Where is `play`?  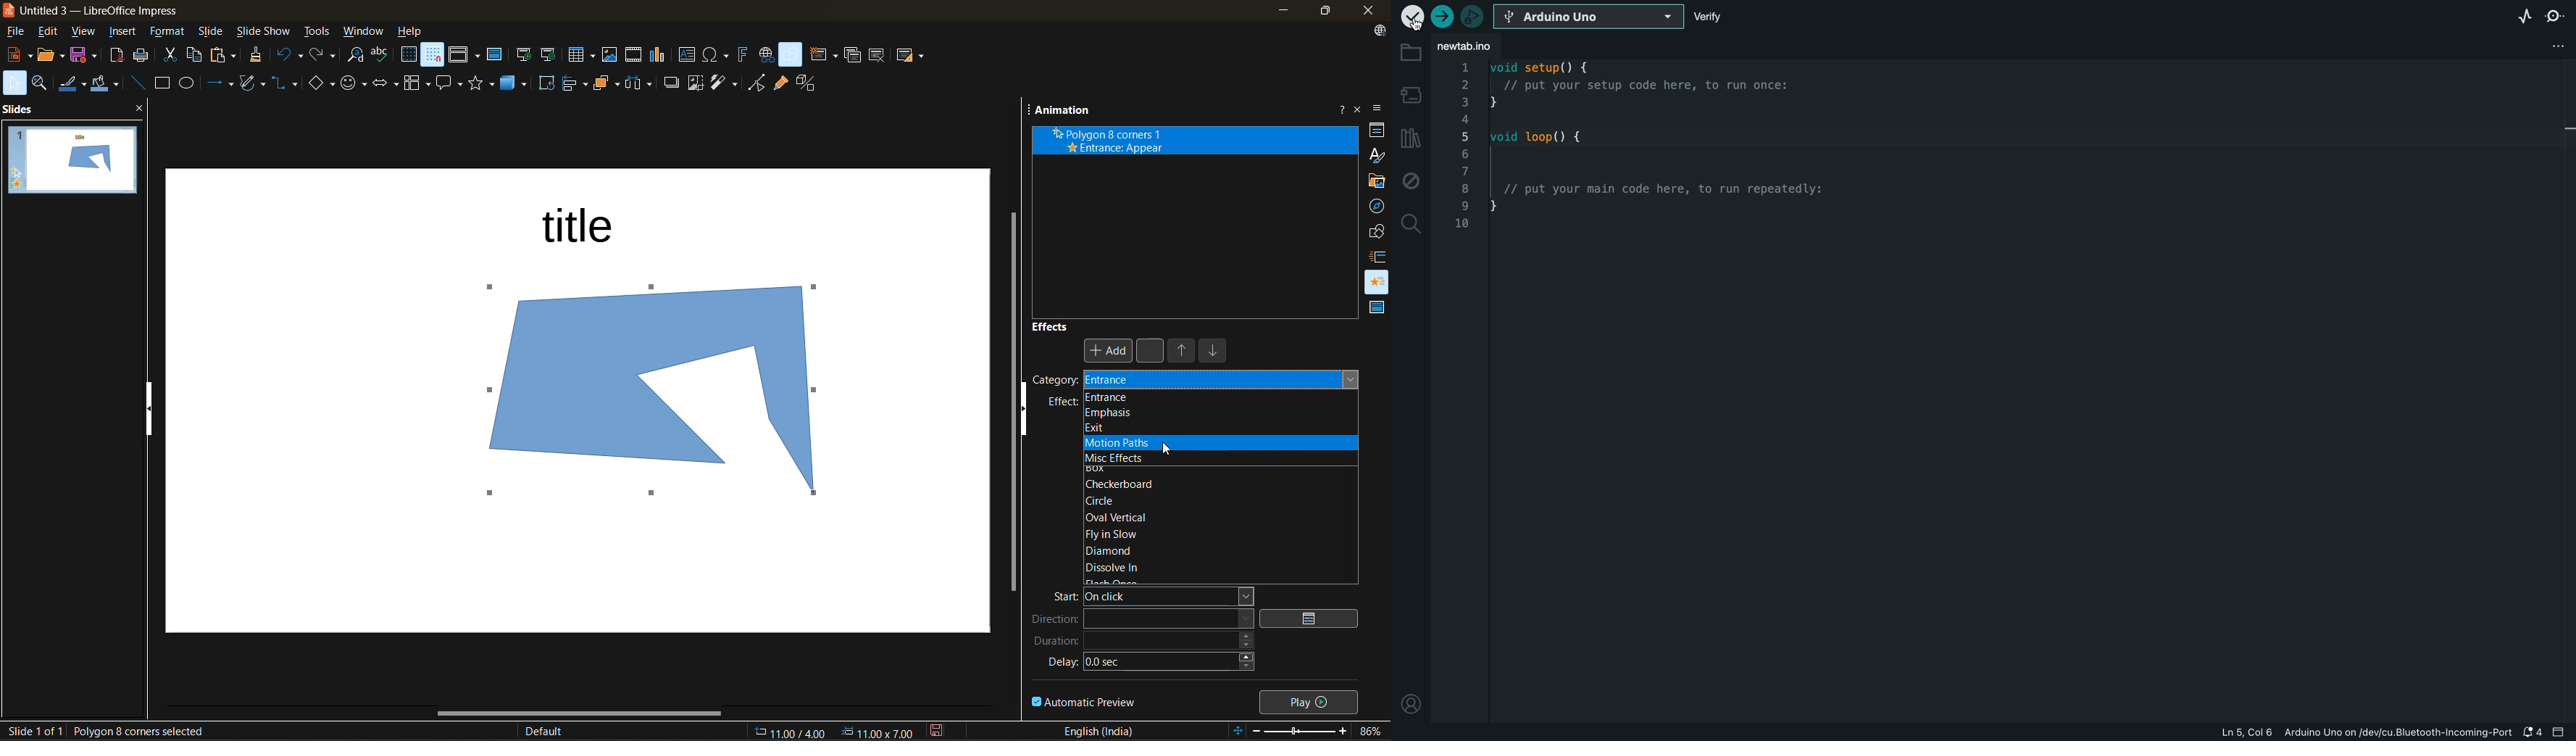
play is located at coordinates (1312, 700).